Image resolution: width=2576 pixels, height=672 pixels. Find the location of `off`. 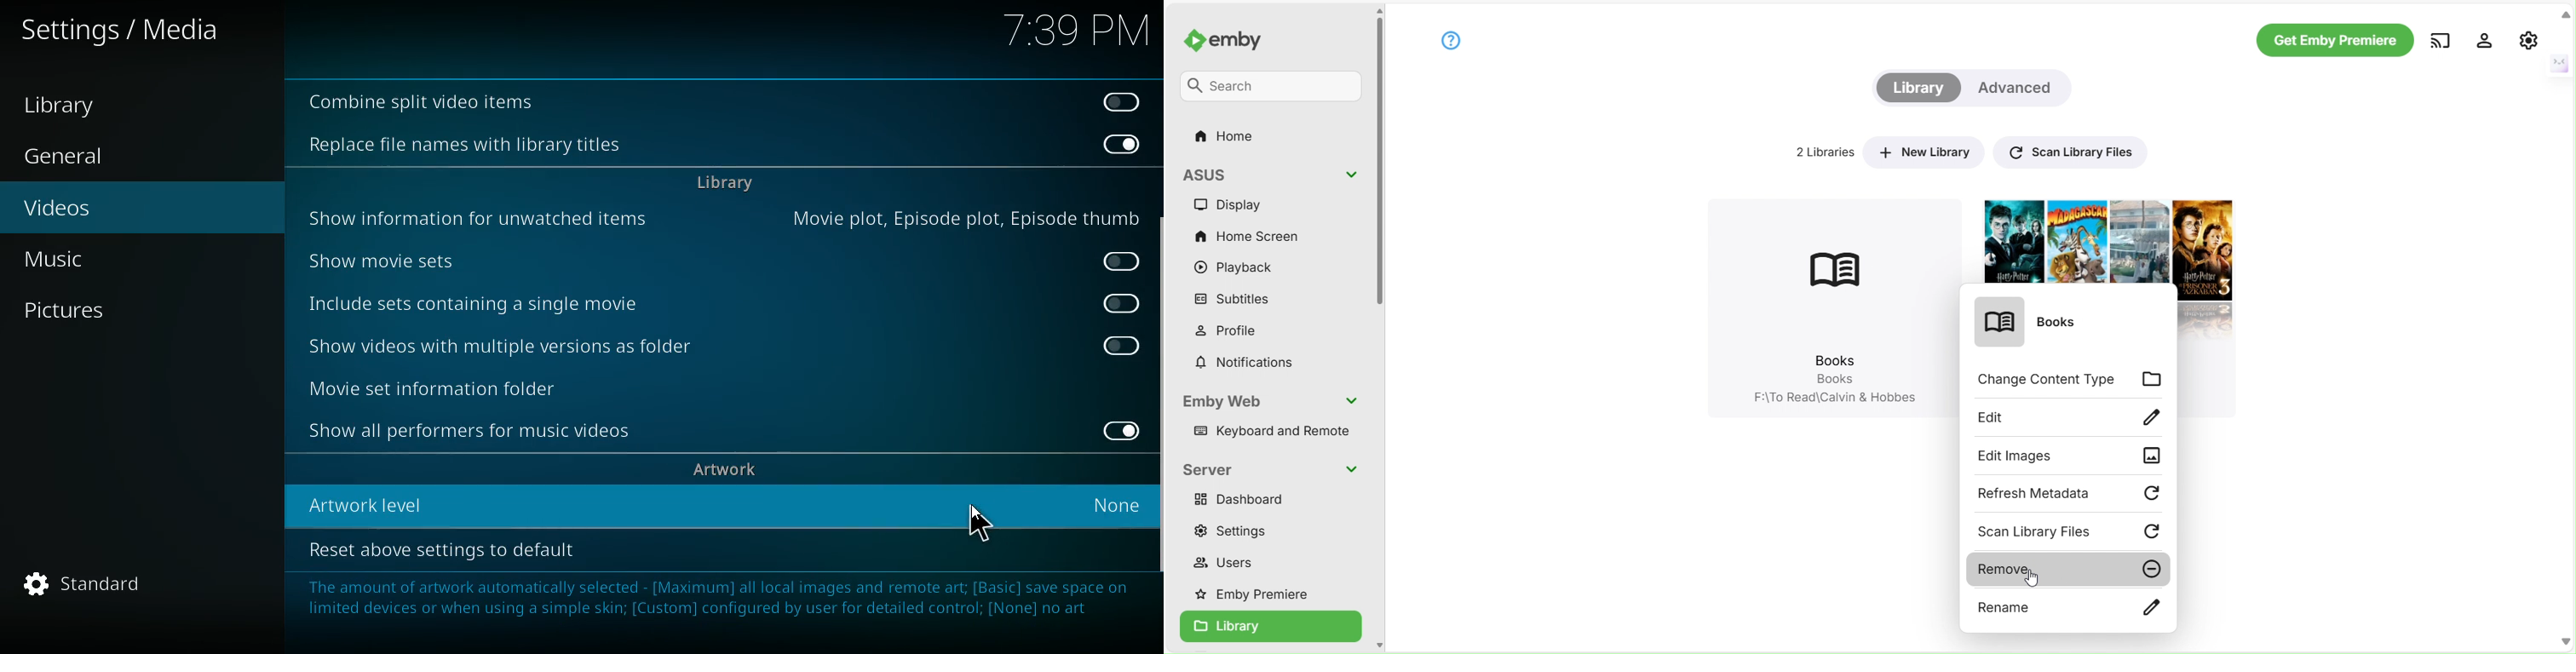

off is located at coordinates (1123, 304).